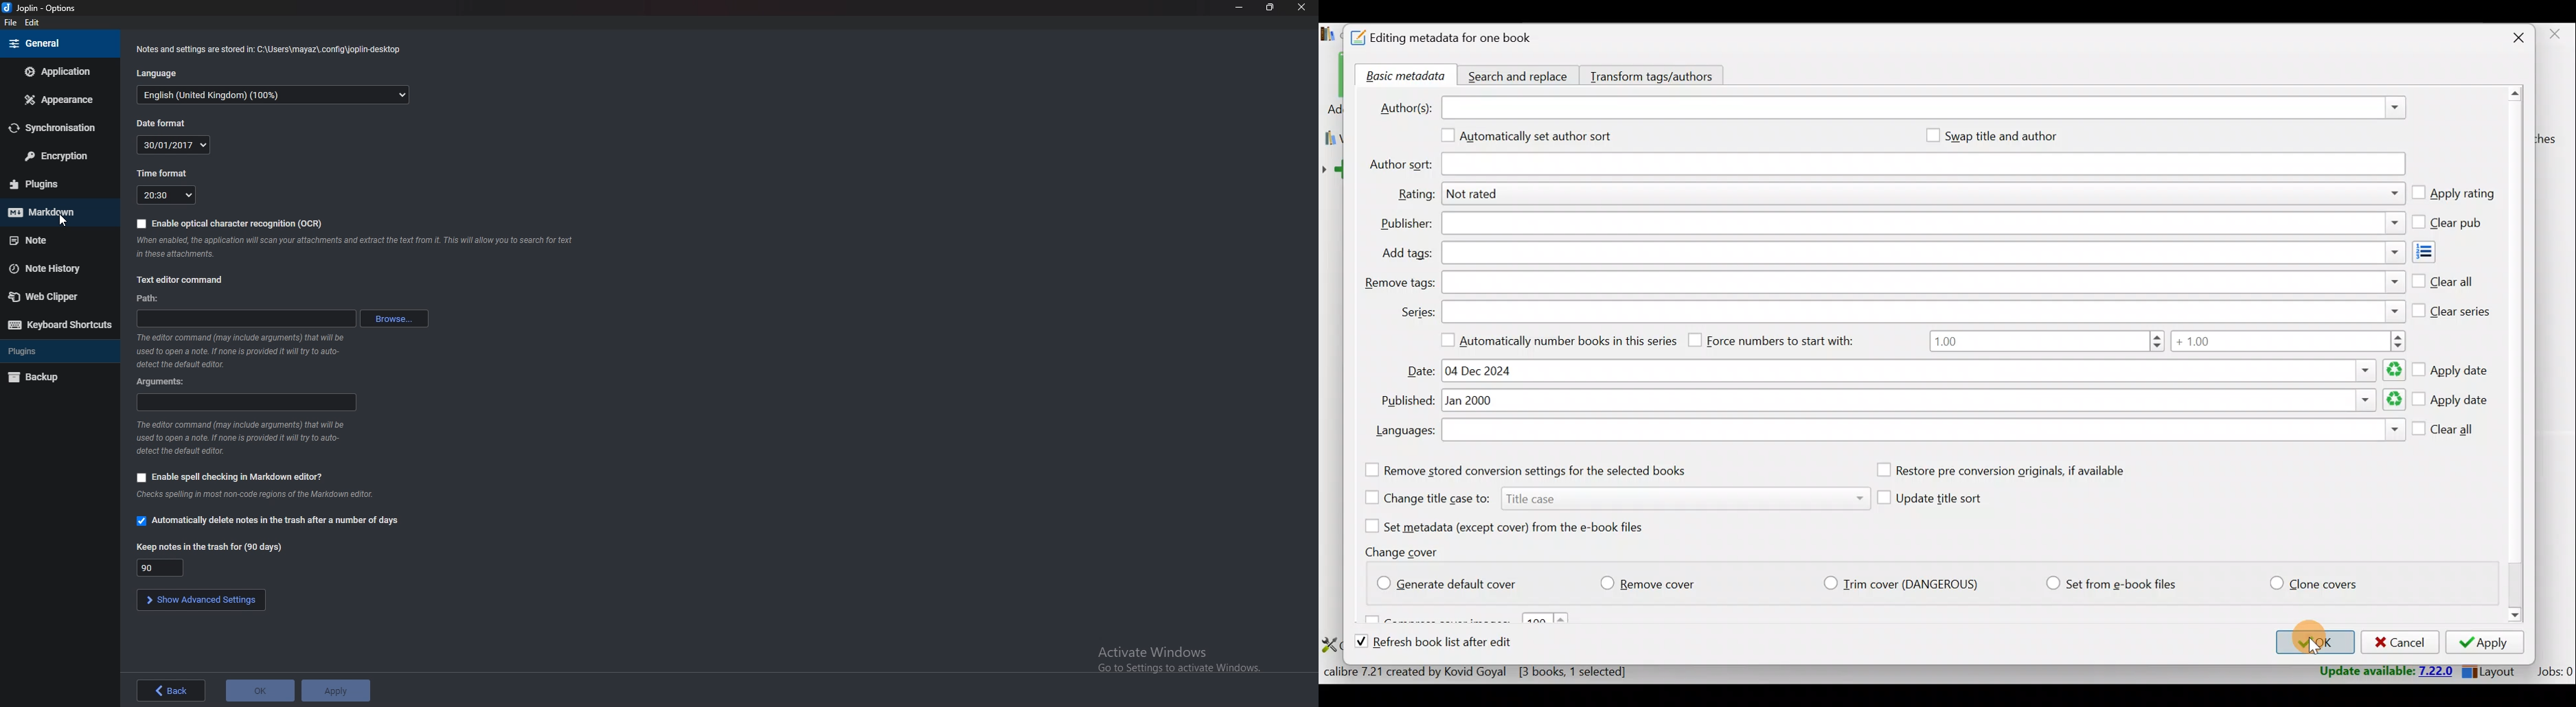 The height and width of the screenshot is (728, 2576). What do you see at coordinates (2453, 366) in the screenshot?
I see `Apply date` at bounding box center [2453, 366].